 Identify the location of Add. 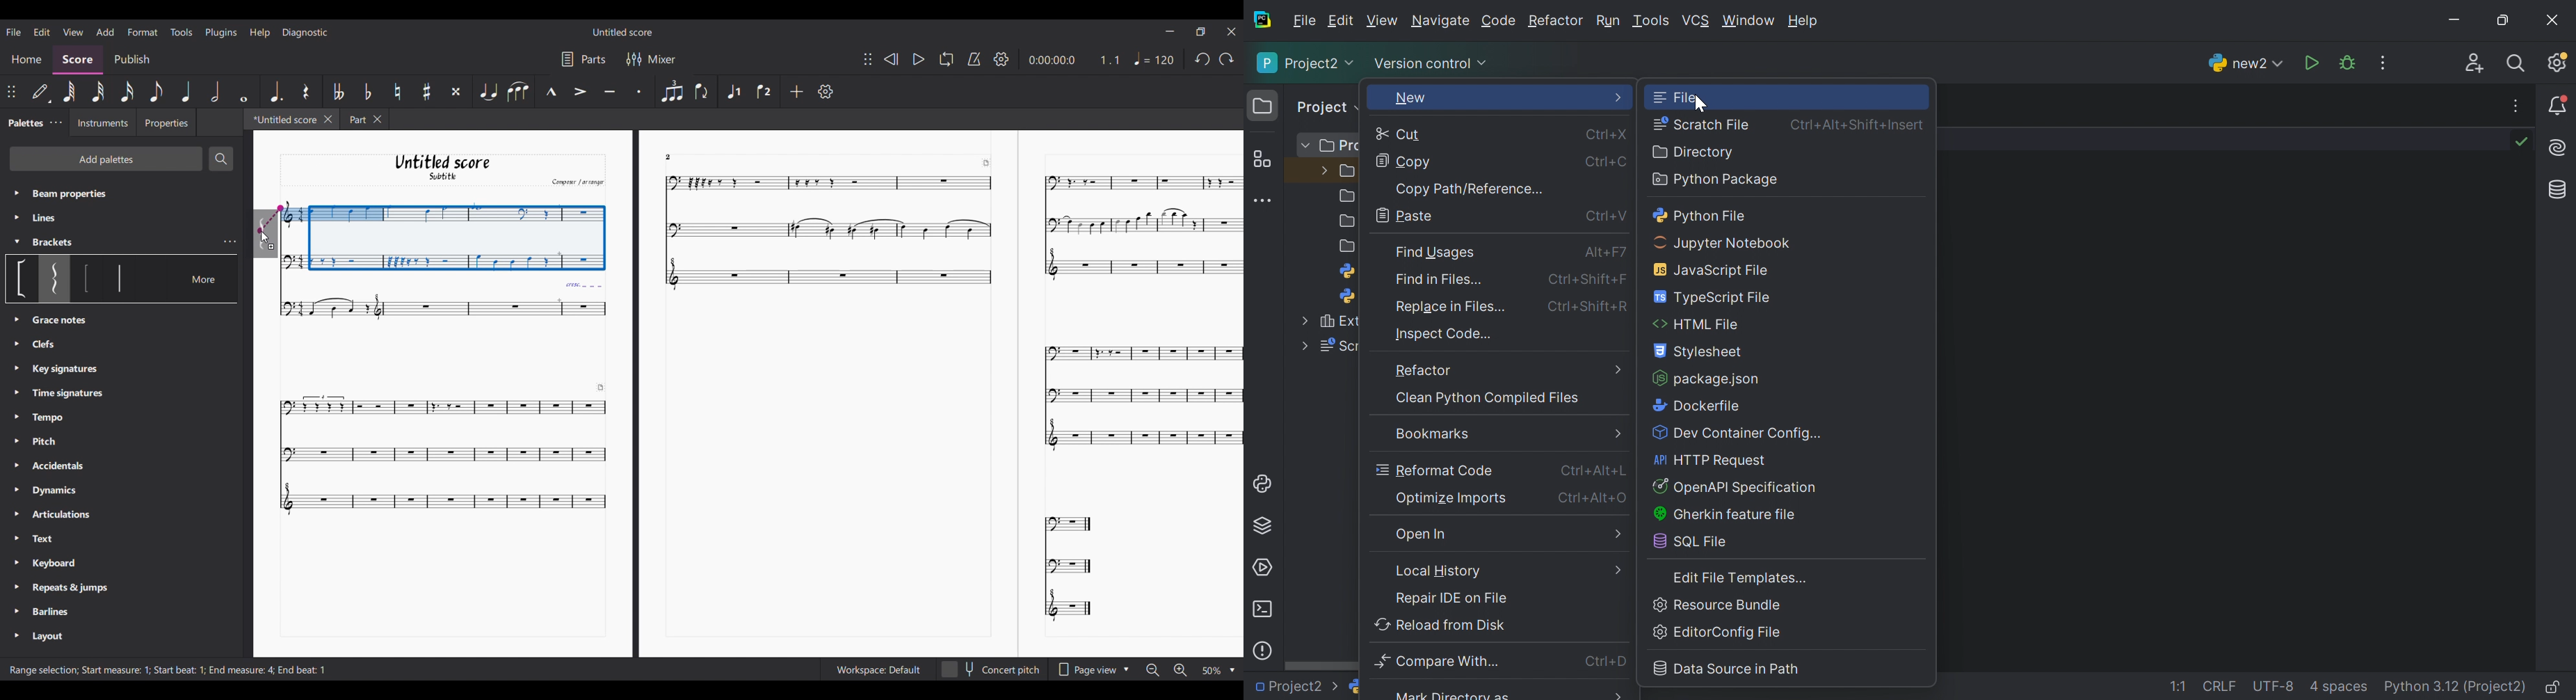
(105, 32).